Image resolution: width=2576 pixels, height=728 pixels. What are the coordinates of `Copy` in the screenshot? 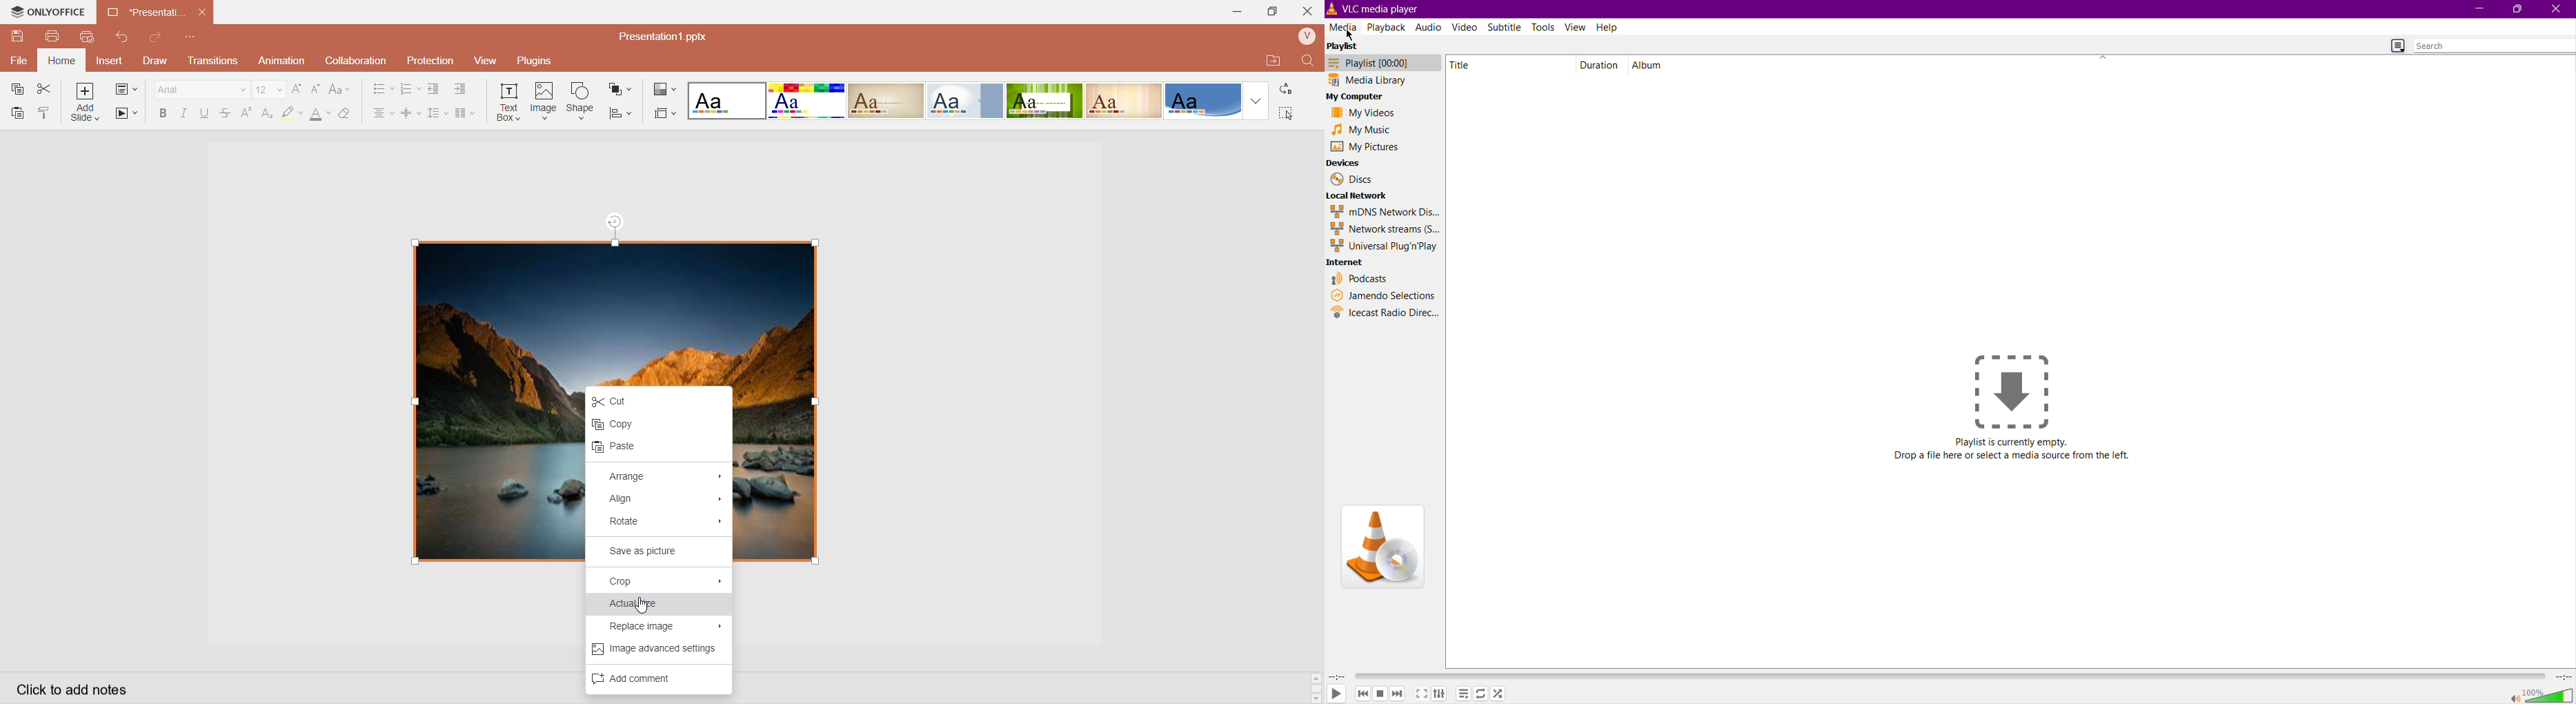 It's located at (659, 425).